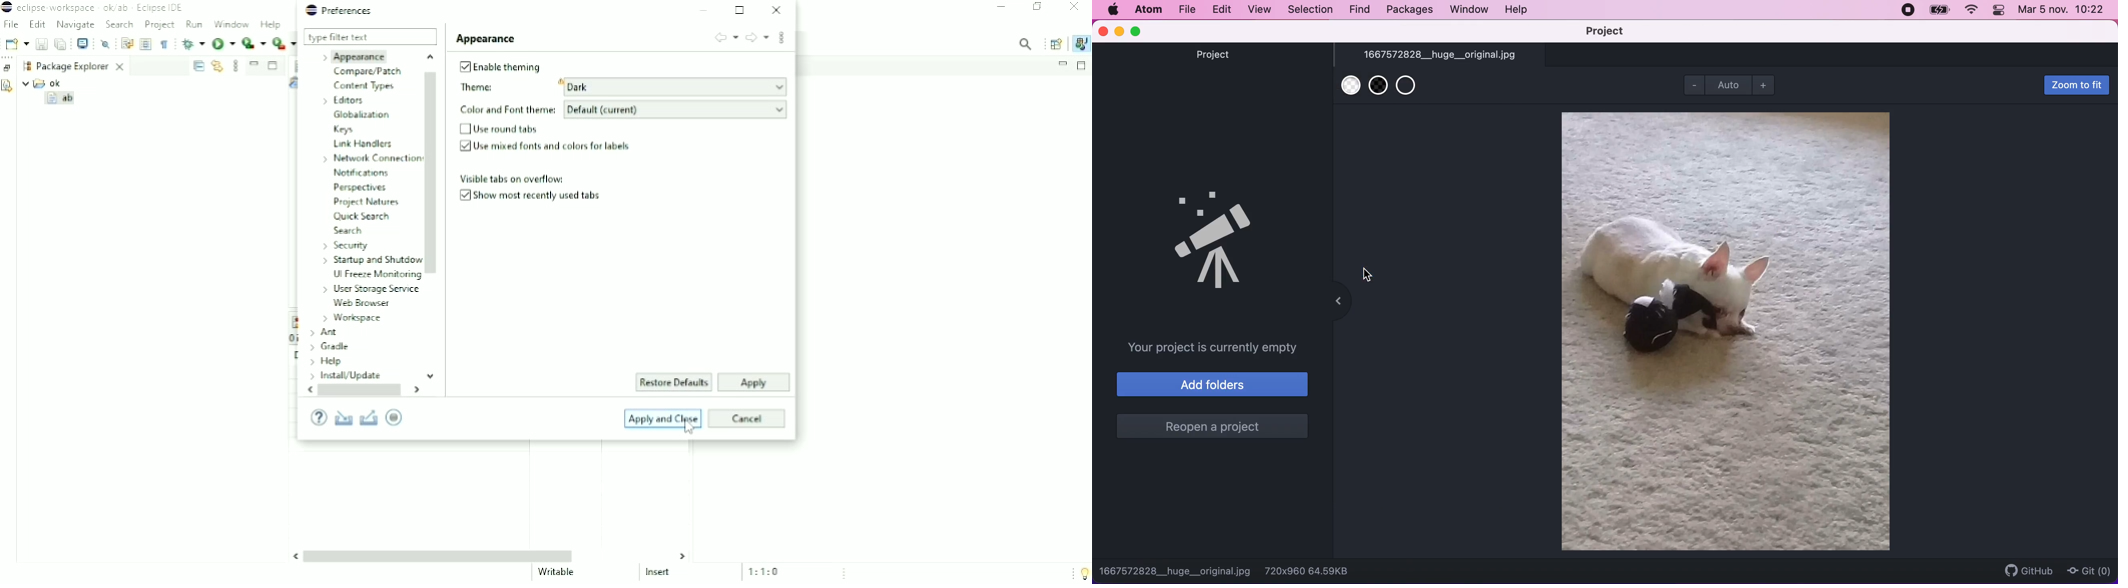  What do you see at coordinates (224, 45) in the screenshot?
I see `Run` at bounding box center [224, 45].